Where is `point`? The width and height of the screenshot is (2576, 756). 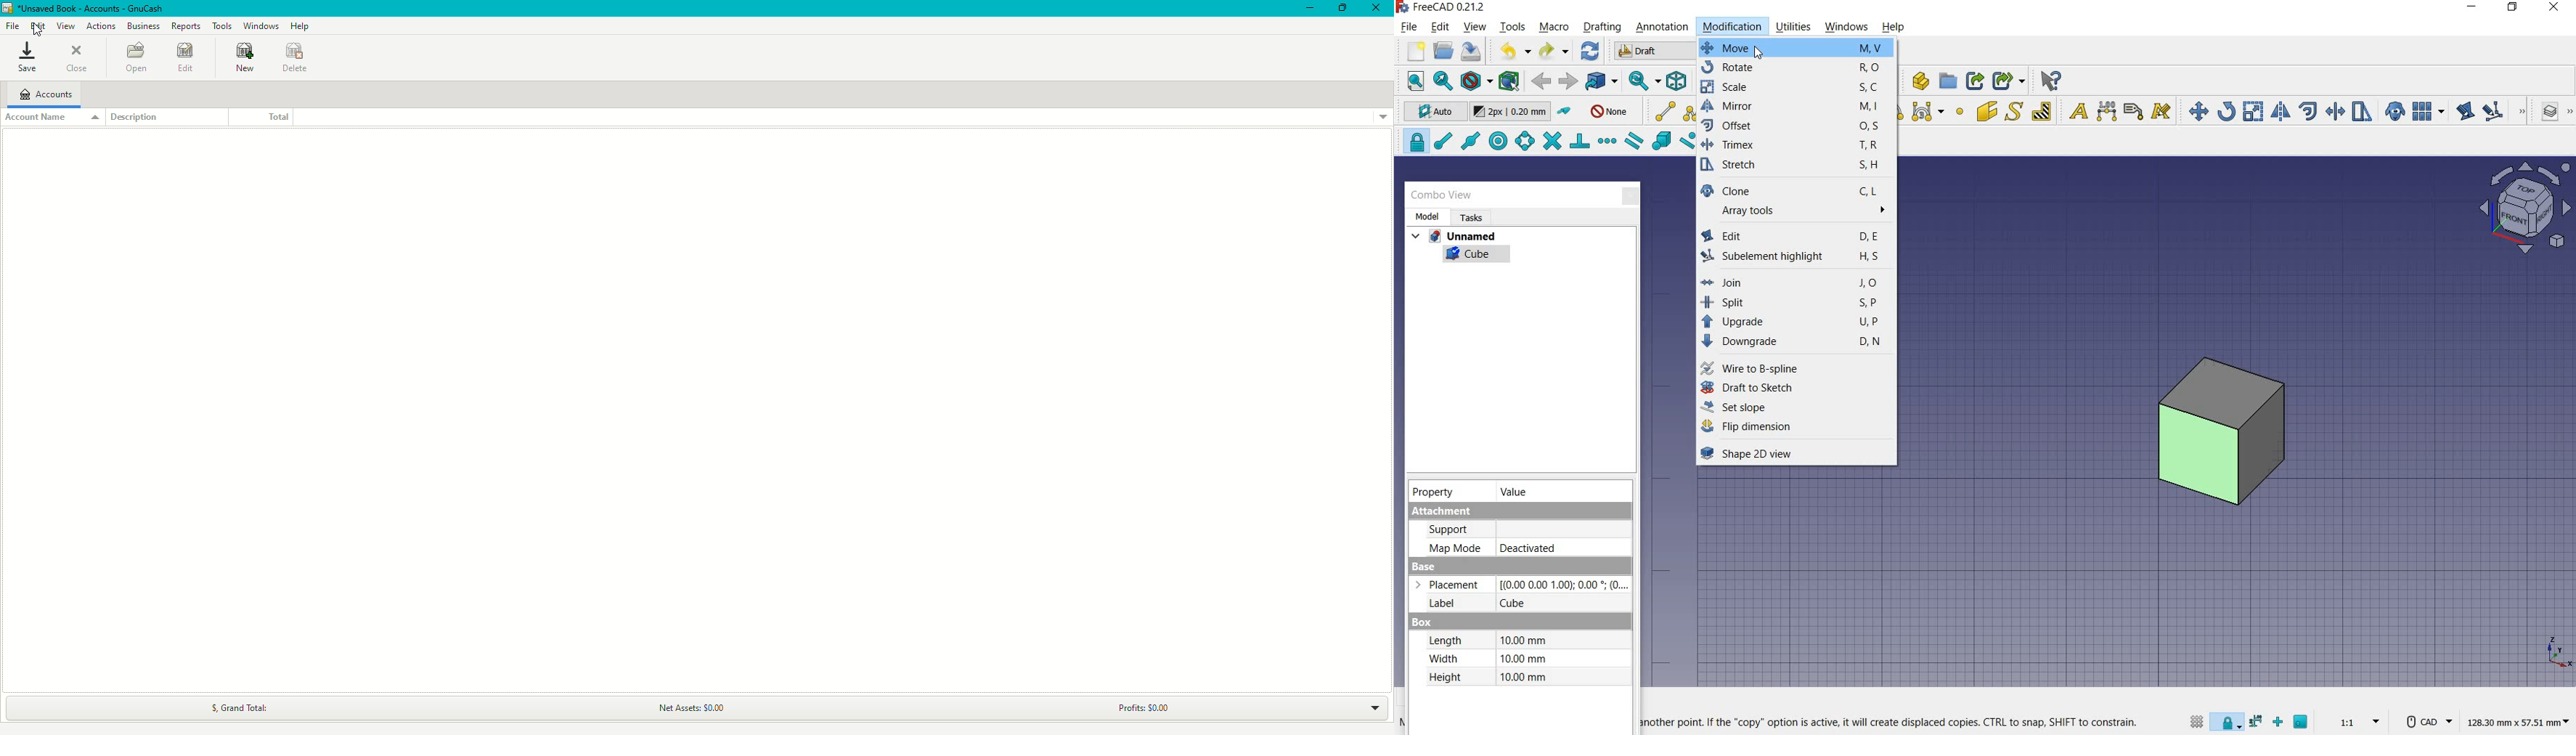
point is located at coordinates (1960, 113).